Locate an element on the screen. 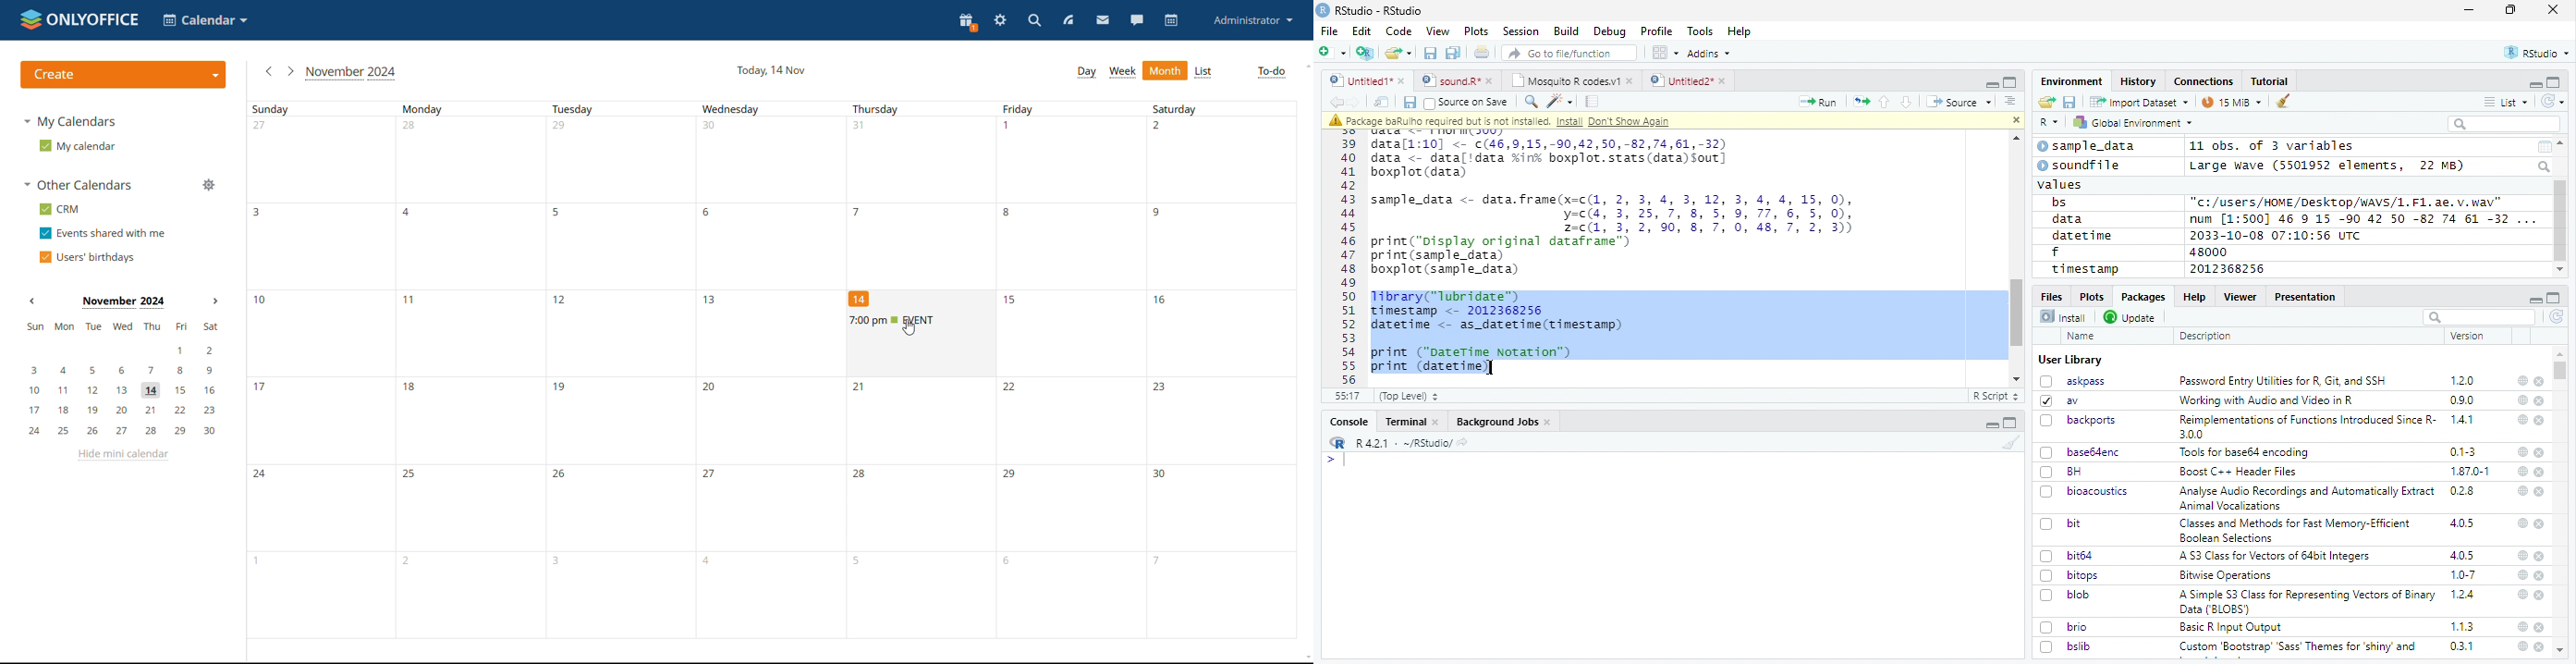  RStudio - RStudio is located at coordinates (1379, 10).